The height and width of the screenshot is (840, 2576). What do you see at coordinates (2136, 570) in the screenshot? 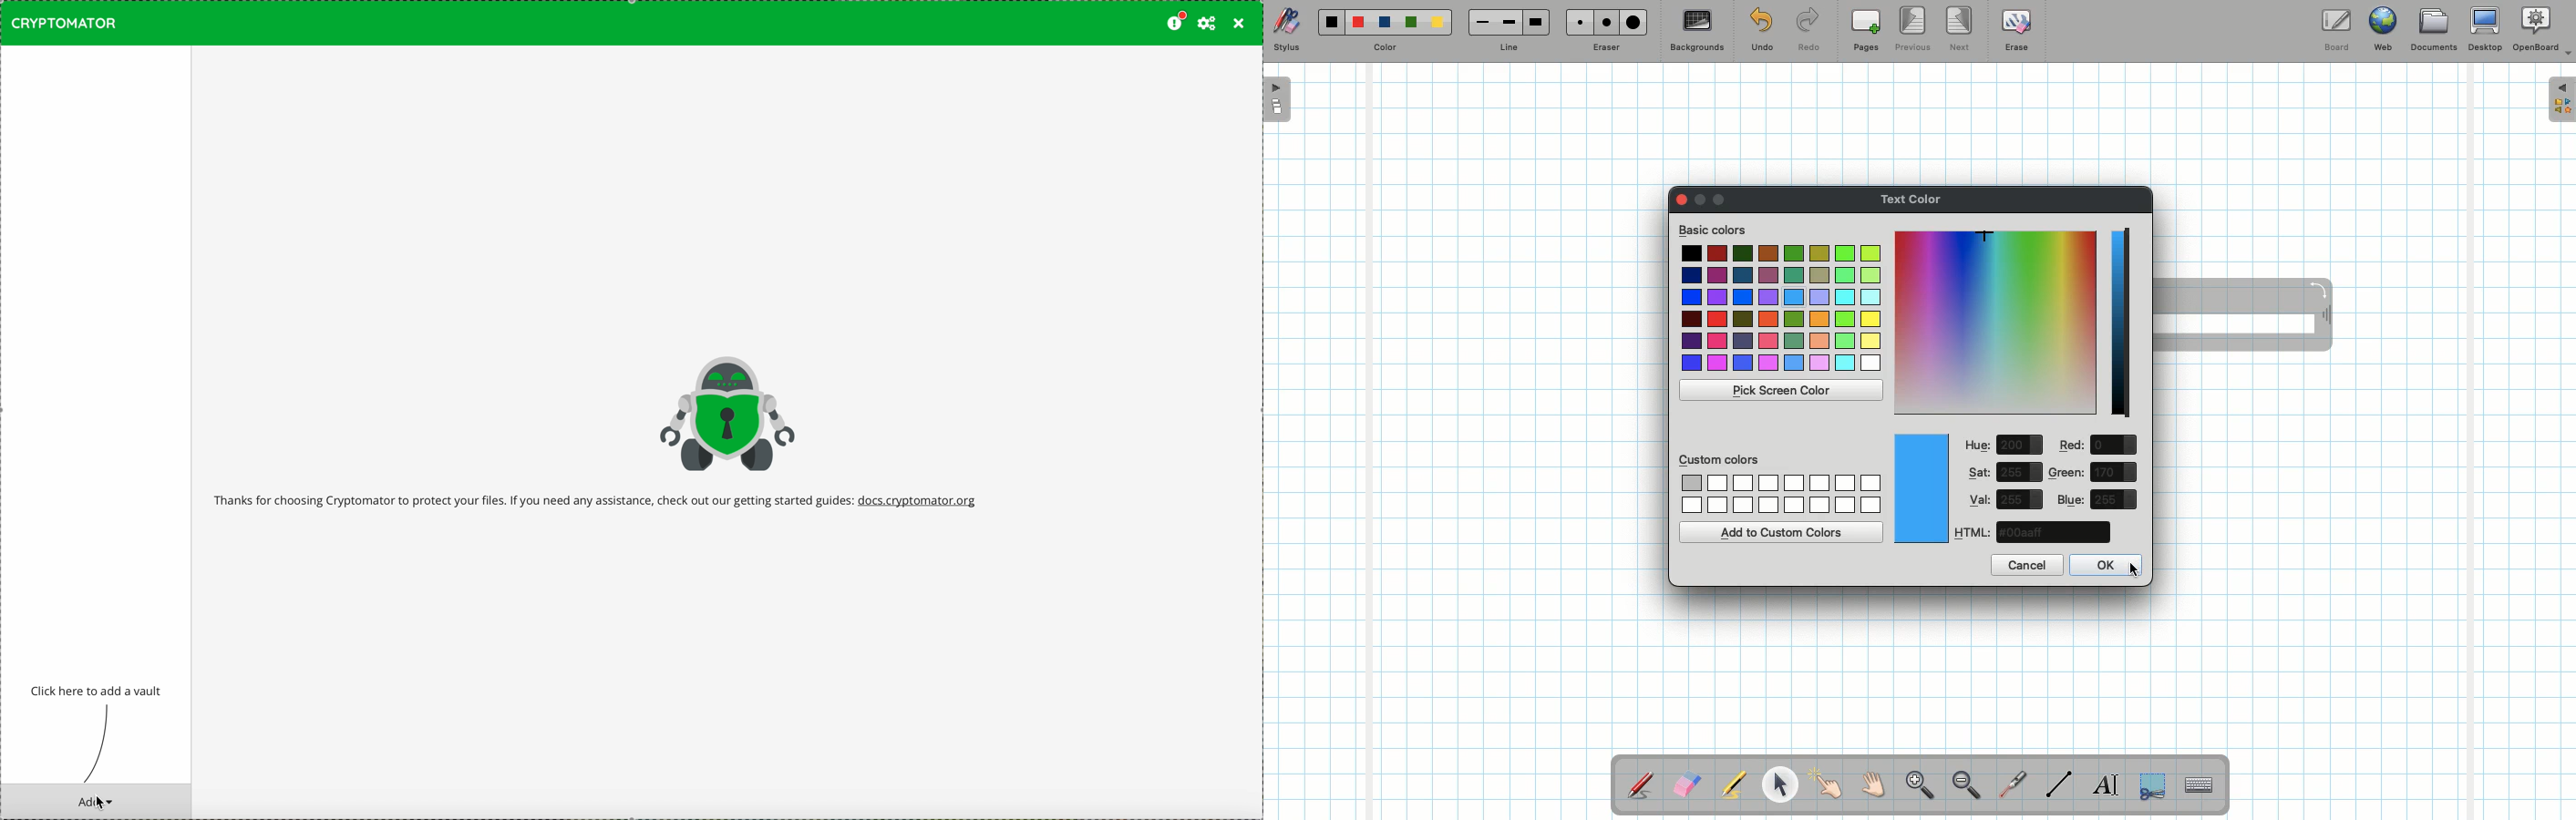
I see `cursor` at bounding box center [2136, 570].